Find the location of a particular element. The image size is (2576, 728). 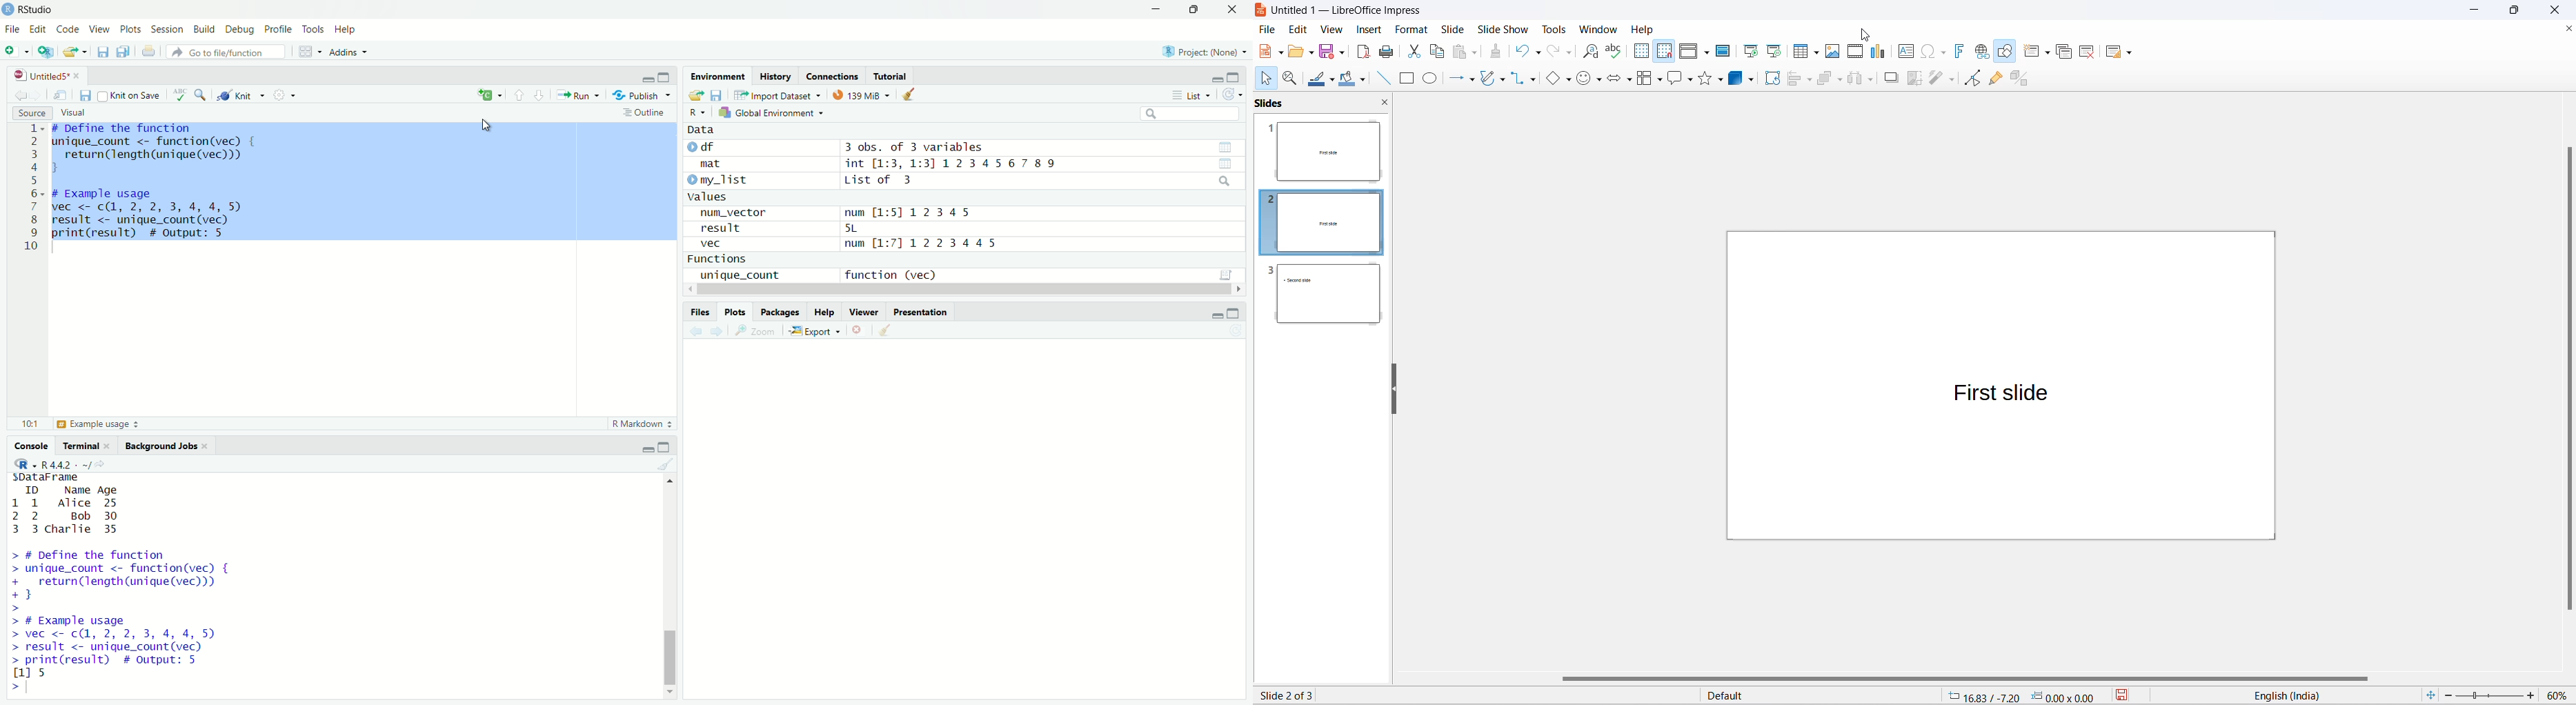

connections is located at coordinates (832, 76).